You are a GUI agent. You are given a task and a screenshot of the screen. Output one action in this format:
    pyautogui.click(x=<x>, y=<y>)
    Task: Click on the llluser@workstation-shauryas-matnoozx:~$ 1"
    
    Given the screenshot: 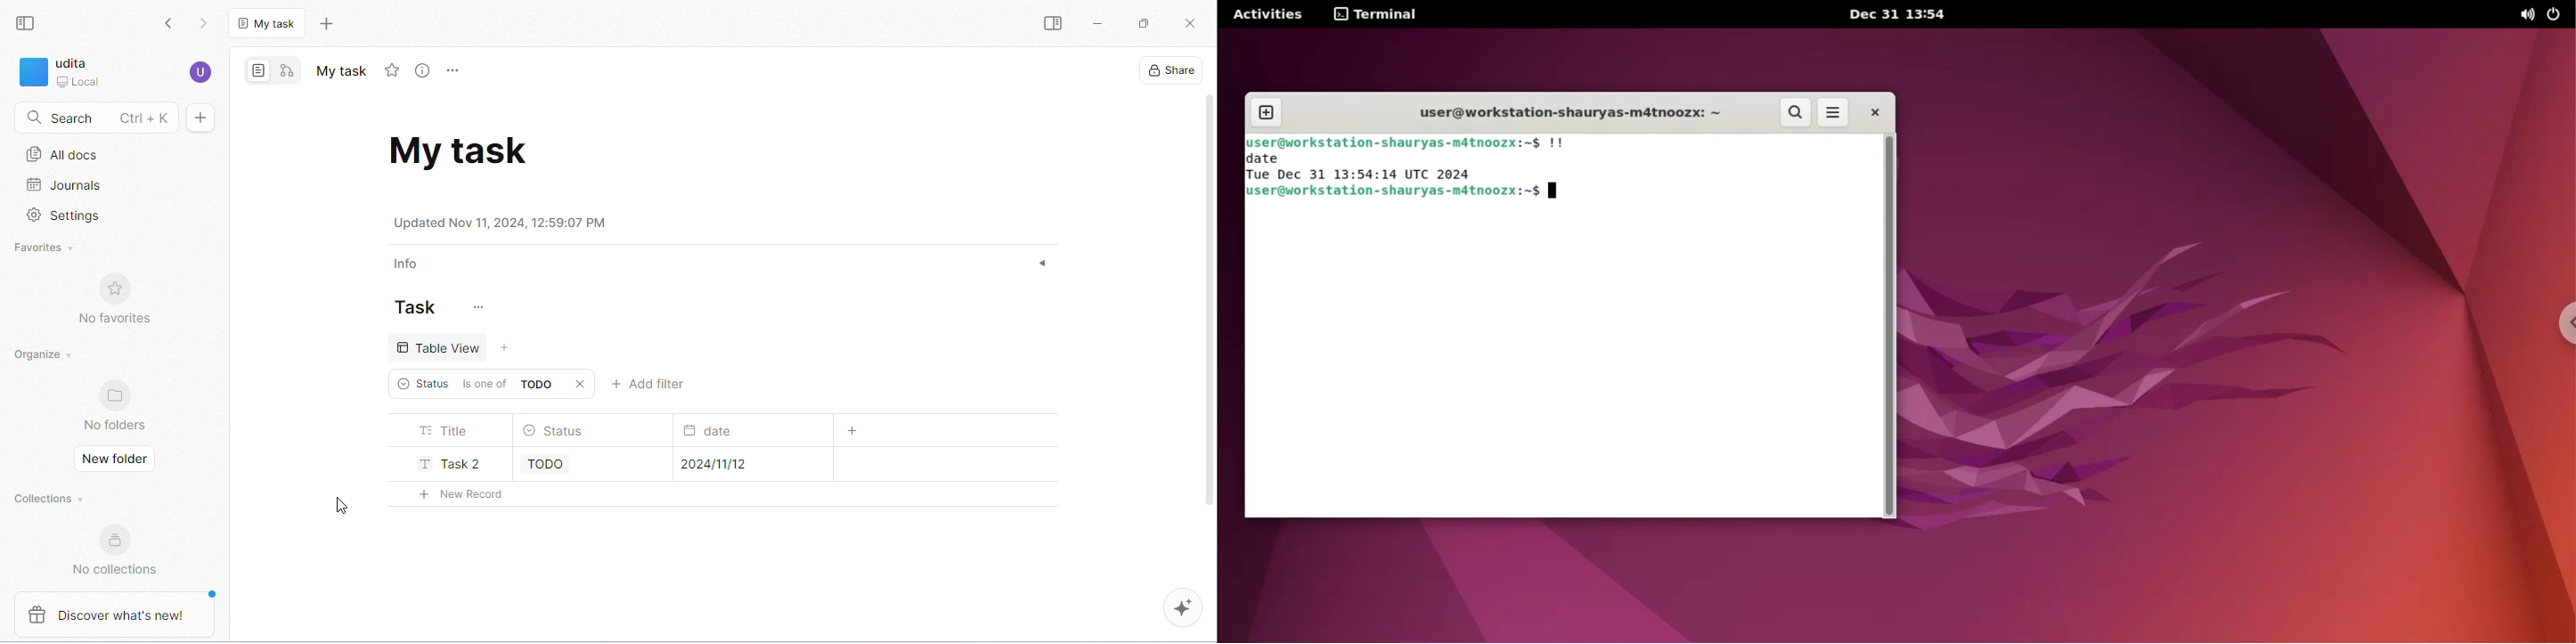 What is the action you would take?
    pyautogui.click(x=1415, y=142)
    